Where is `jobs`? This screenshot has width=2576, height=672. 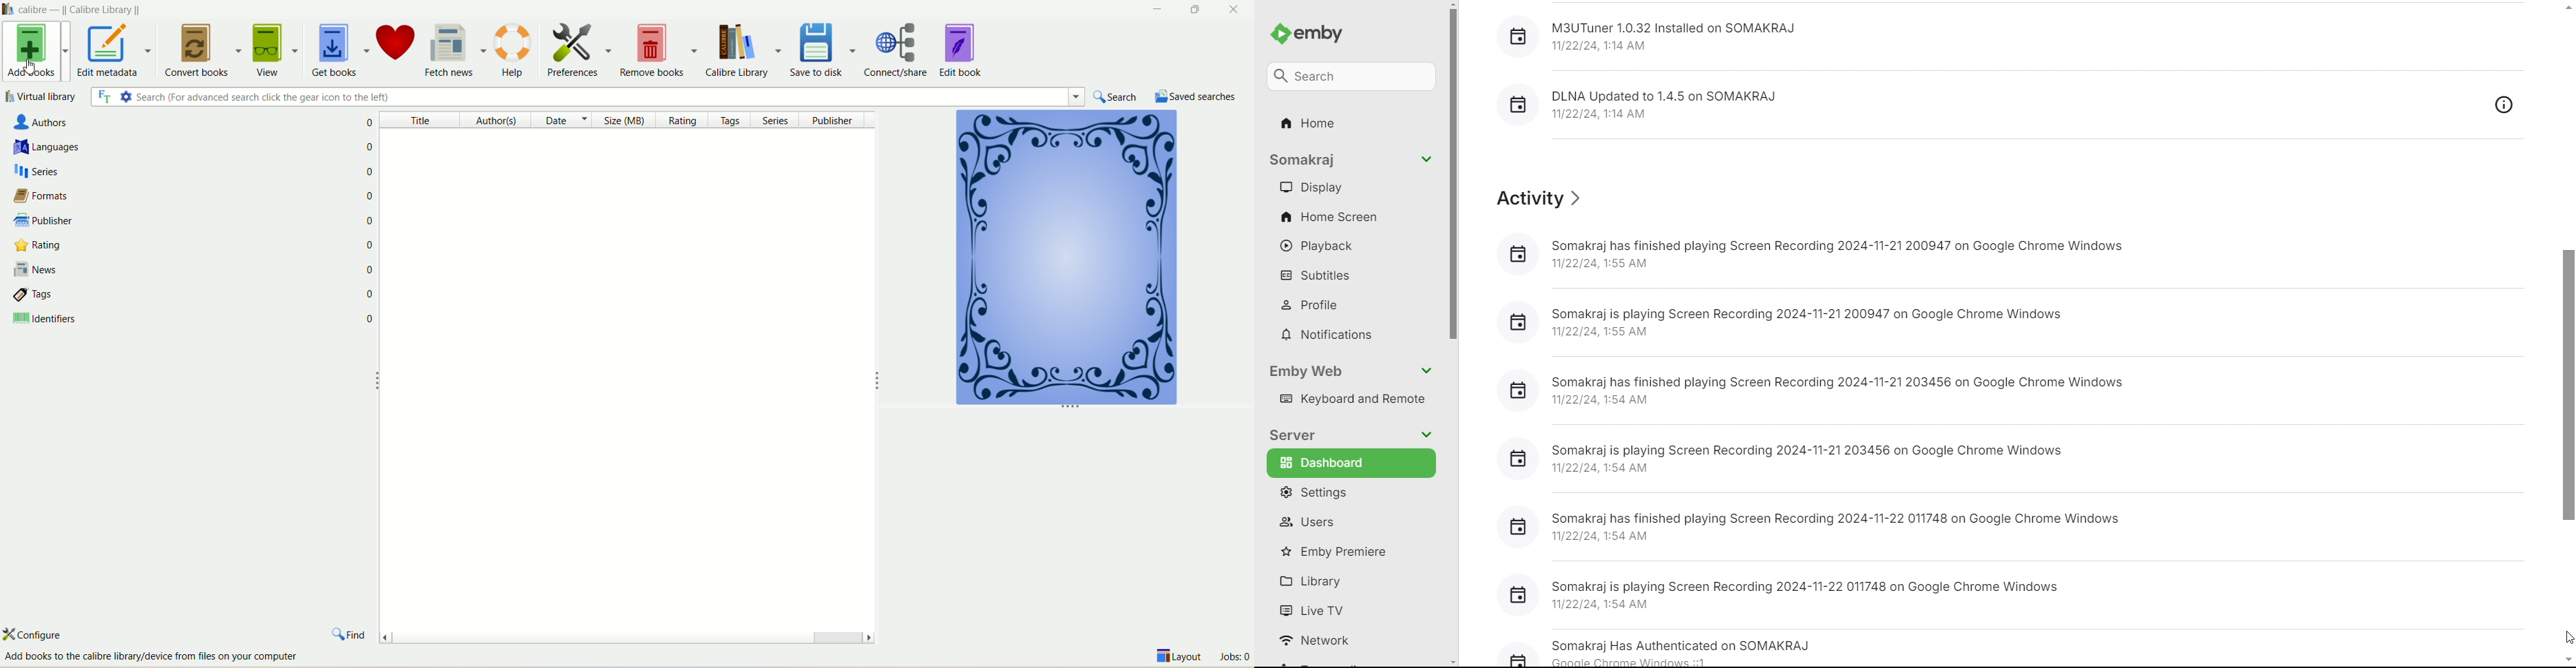 jobs is located at coordinates (1234, 658).